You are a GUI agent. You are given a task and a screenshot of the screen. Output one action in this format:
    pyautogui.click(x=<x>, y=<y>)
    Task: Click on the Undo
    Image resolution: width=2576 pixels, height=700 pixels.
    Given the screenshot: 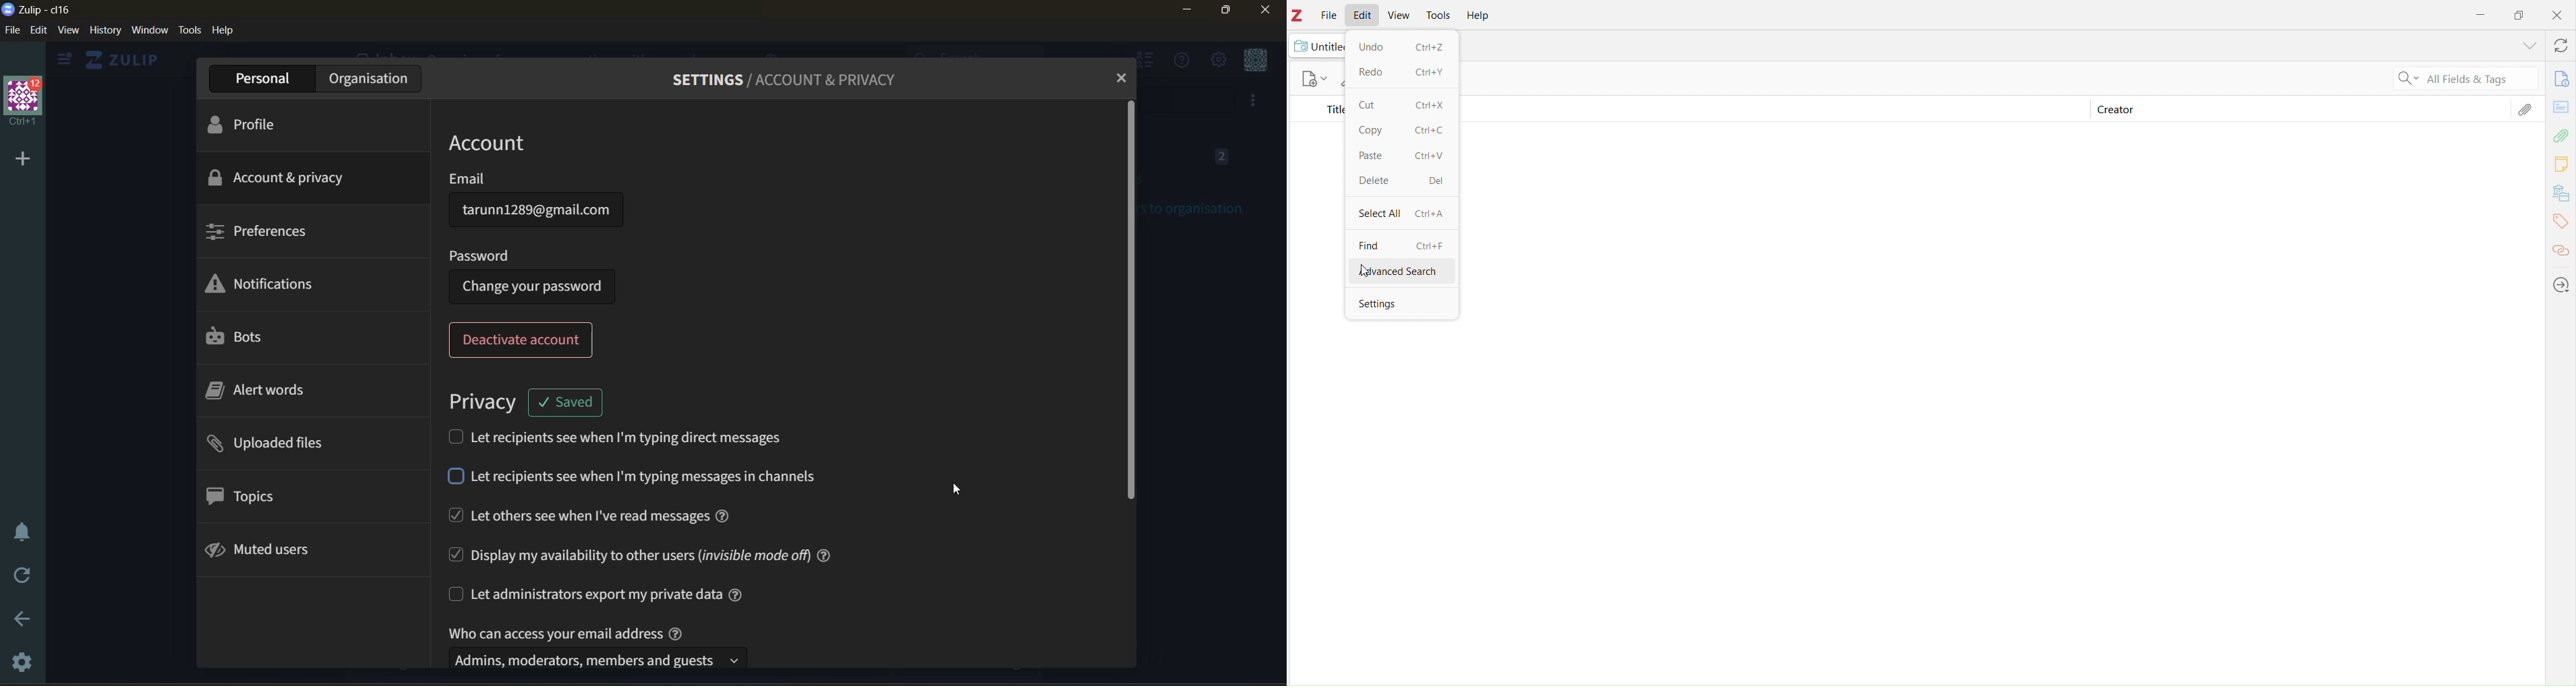 What is the action you would take?
    pyautogui.click(x=1399, y=47)
    